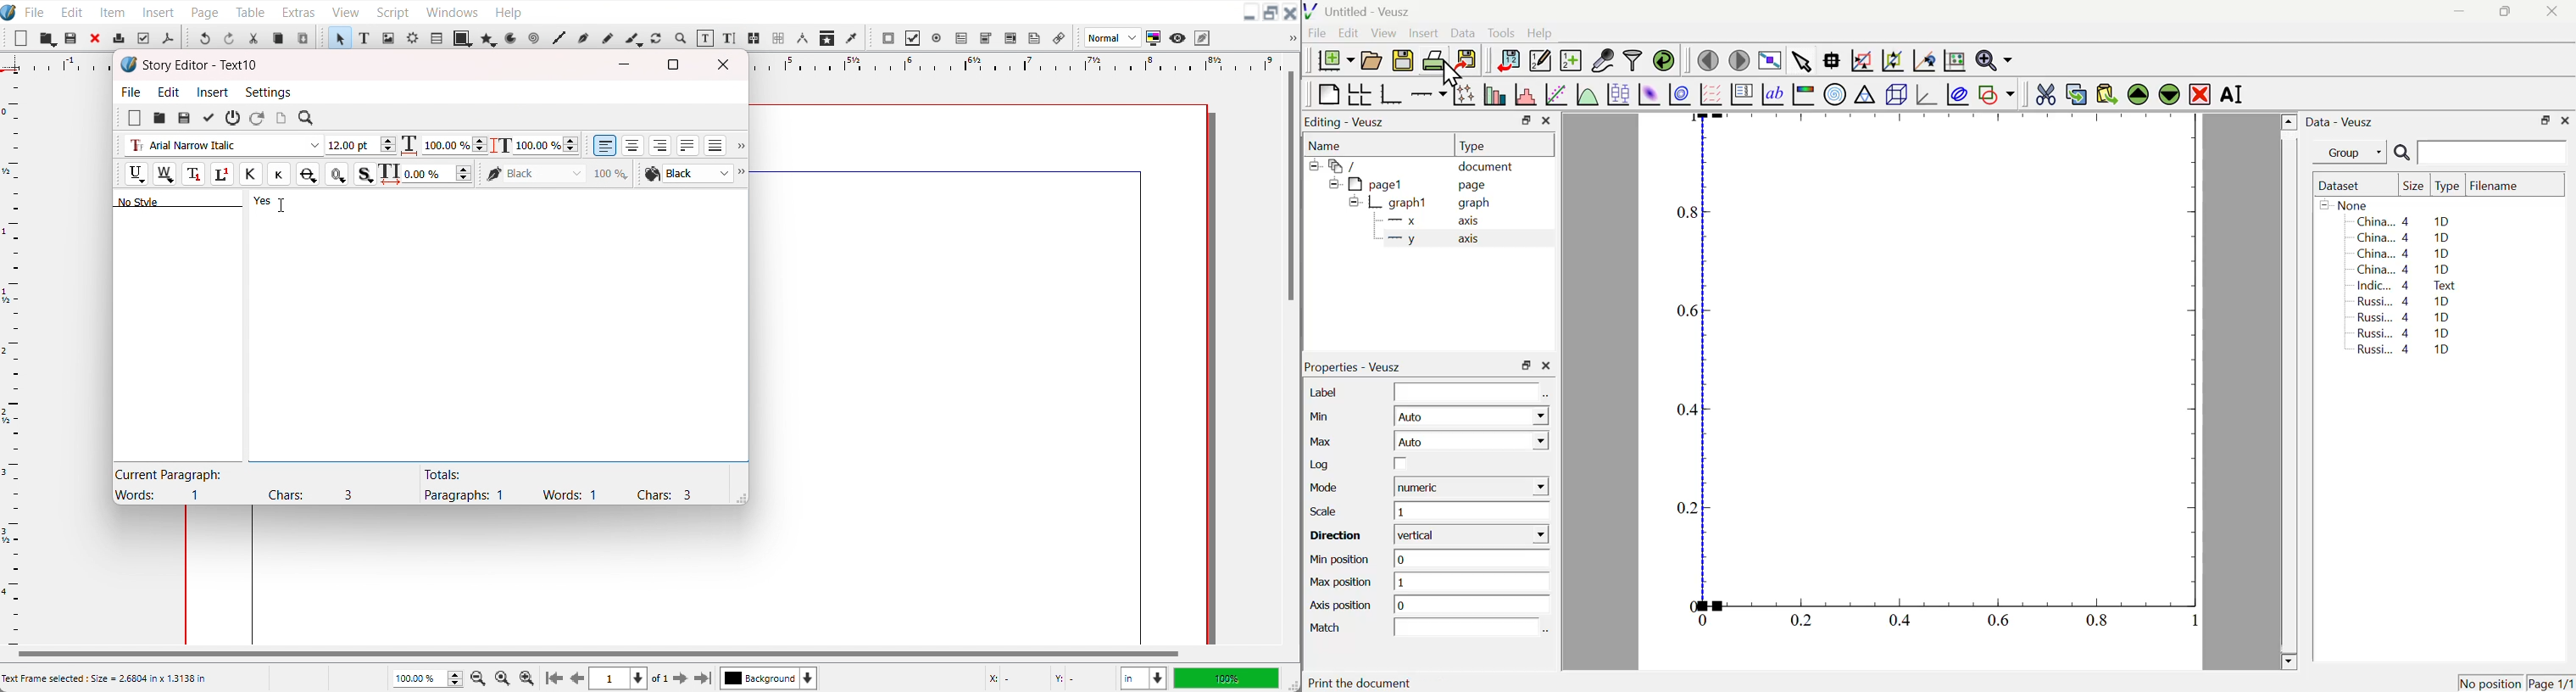 The image size is (2576, 700). Describe the element at coordinates (2503, 11) in the screenshot. I see `Restore Down` at that location.